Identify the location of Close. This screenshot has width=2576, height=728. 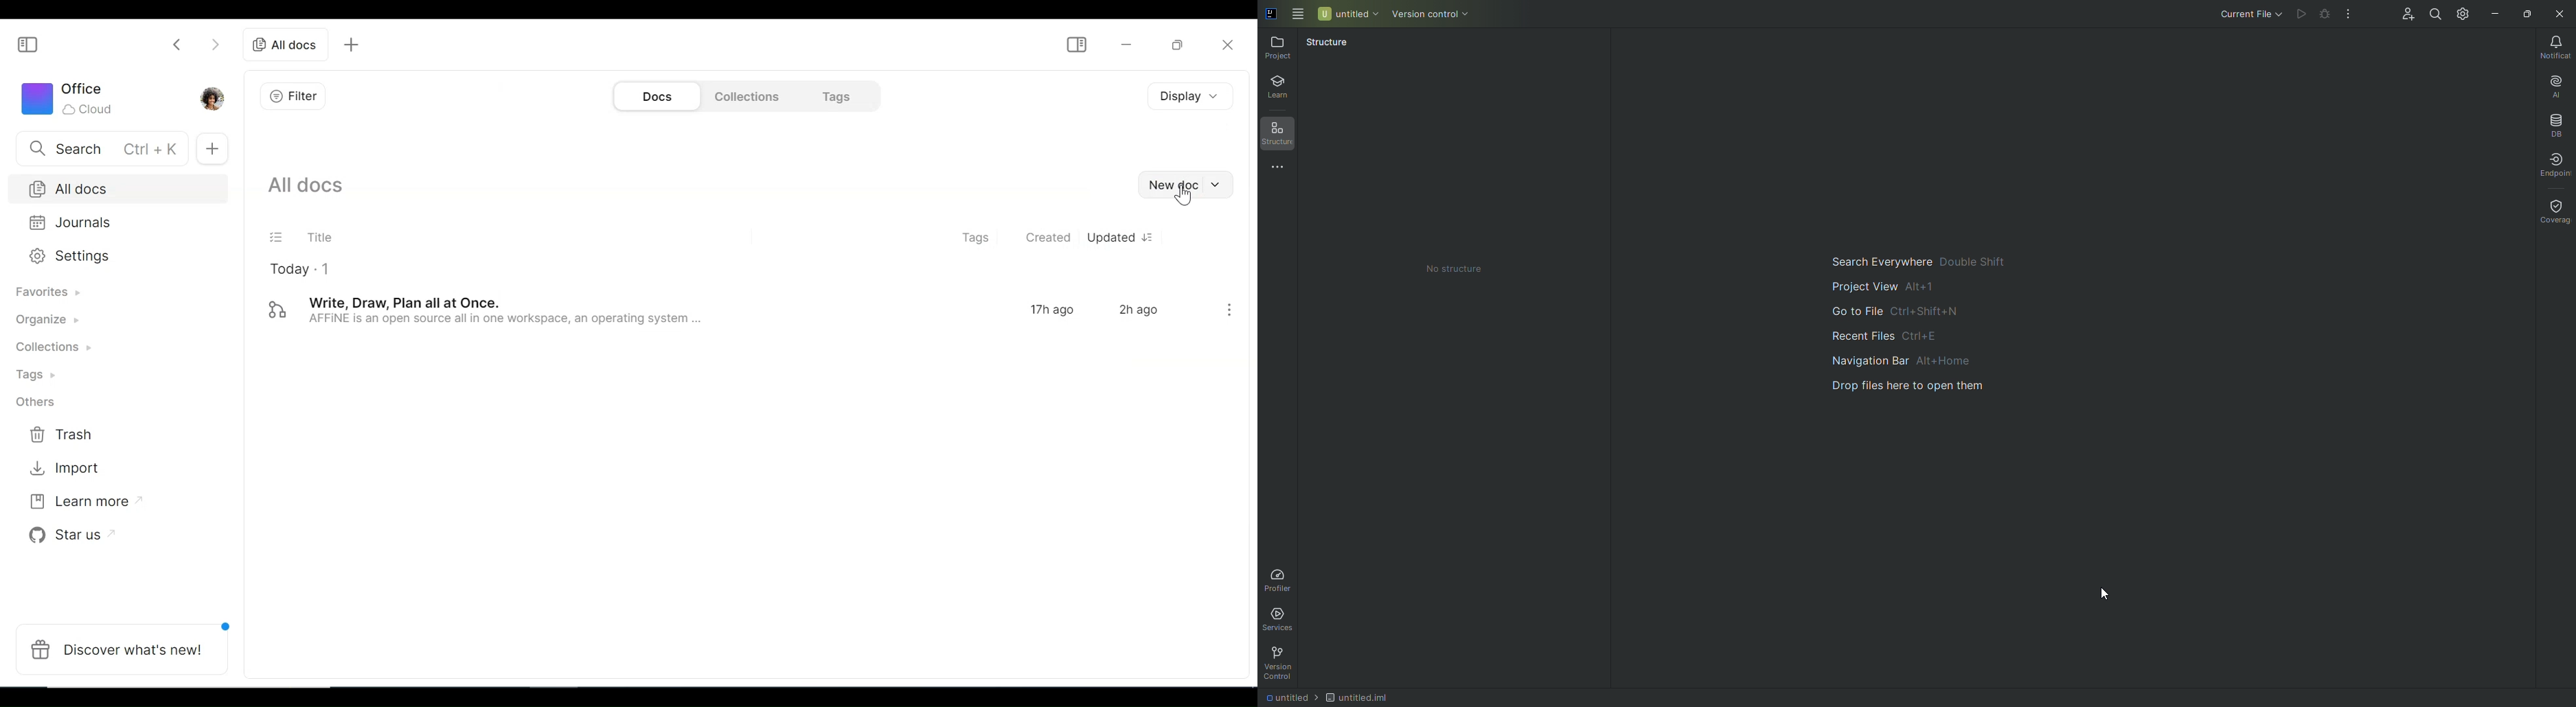
(2558, 14).